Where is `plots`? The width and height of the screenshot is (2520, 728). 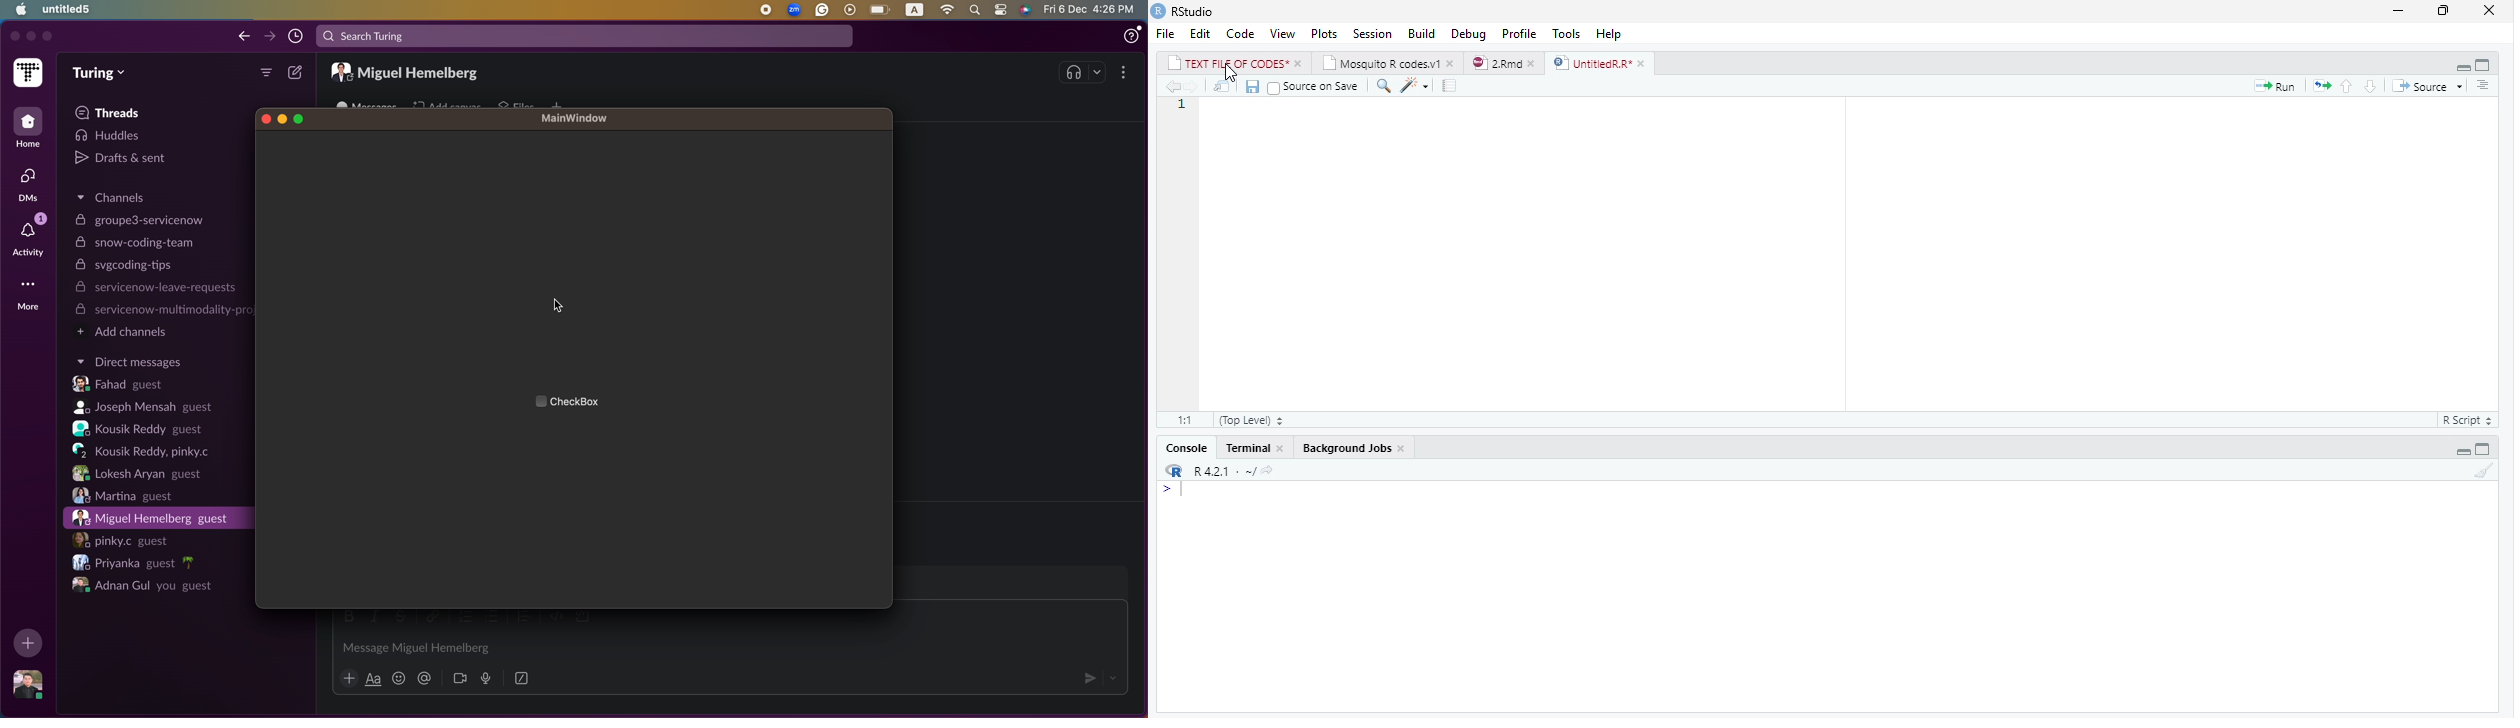
plots is located at coordinates (1325, 34).